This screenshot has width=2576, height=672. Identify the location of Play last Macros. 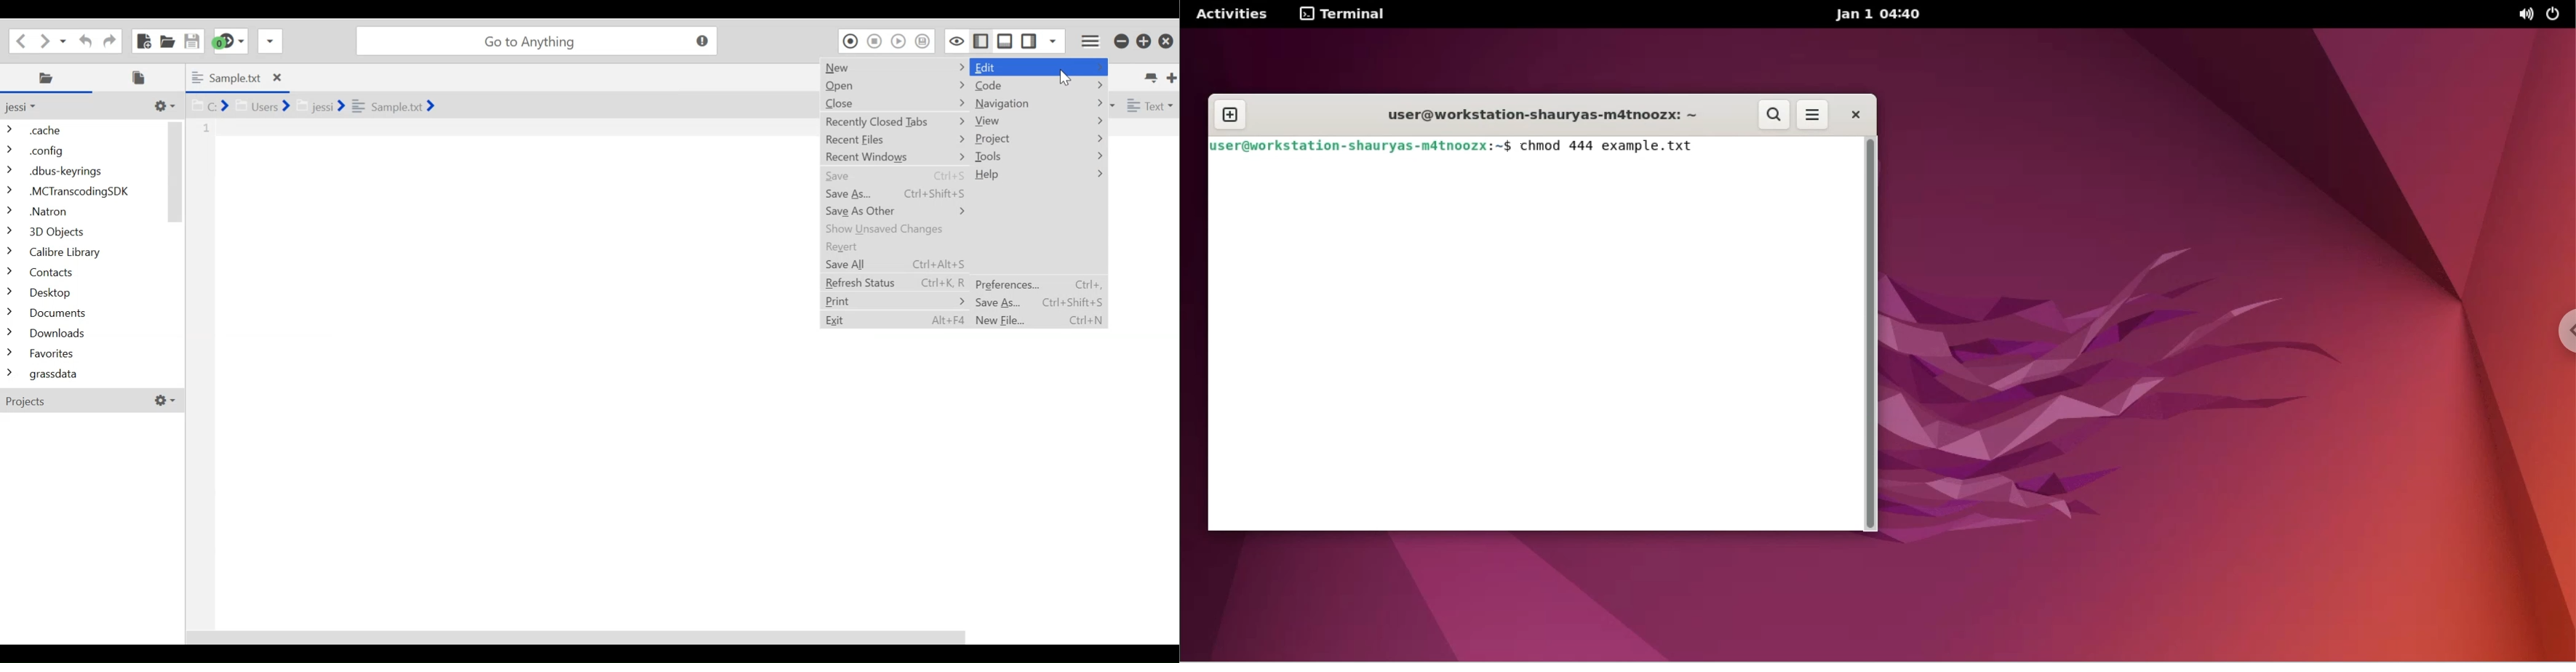
(900, 41).